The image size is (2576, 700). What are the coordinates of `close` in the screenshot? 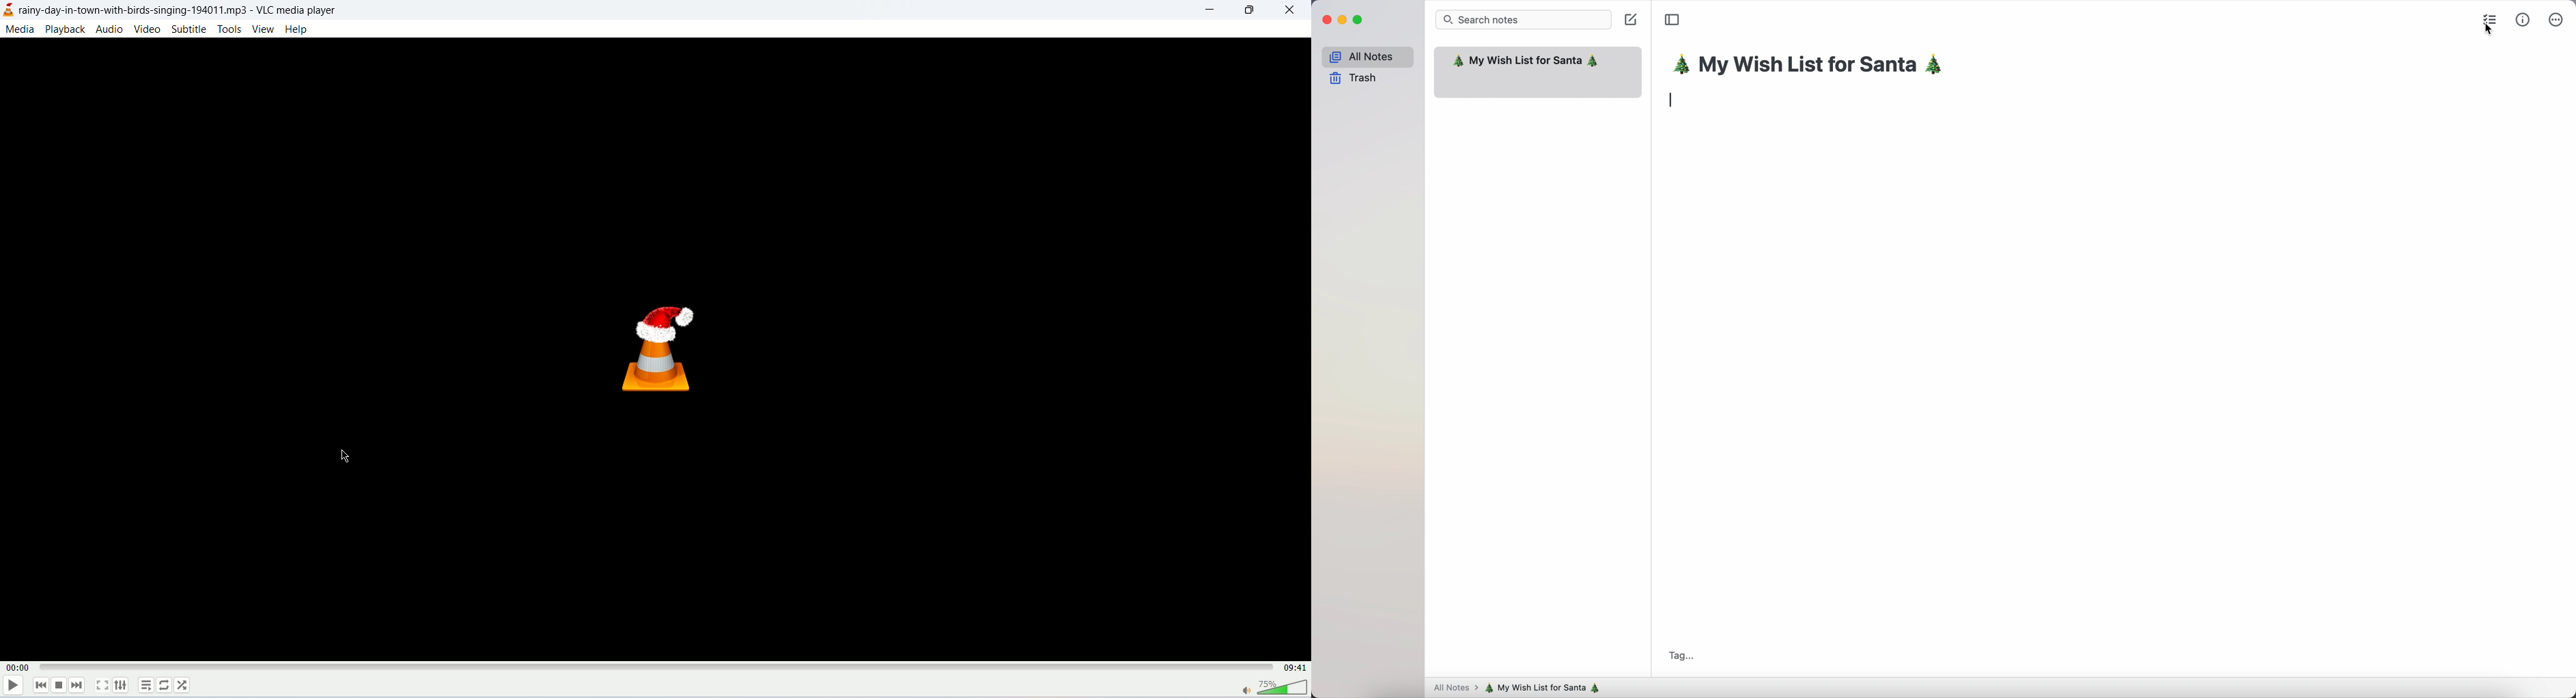 It's located at (1289, 12).